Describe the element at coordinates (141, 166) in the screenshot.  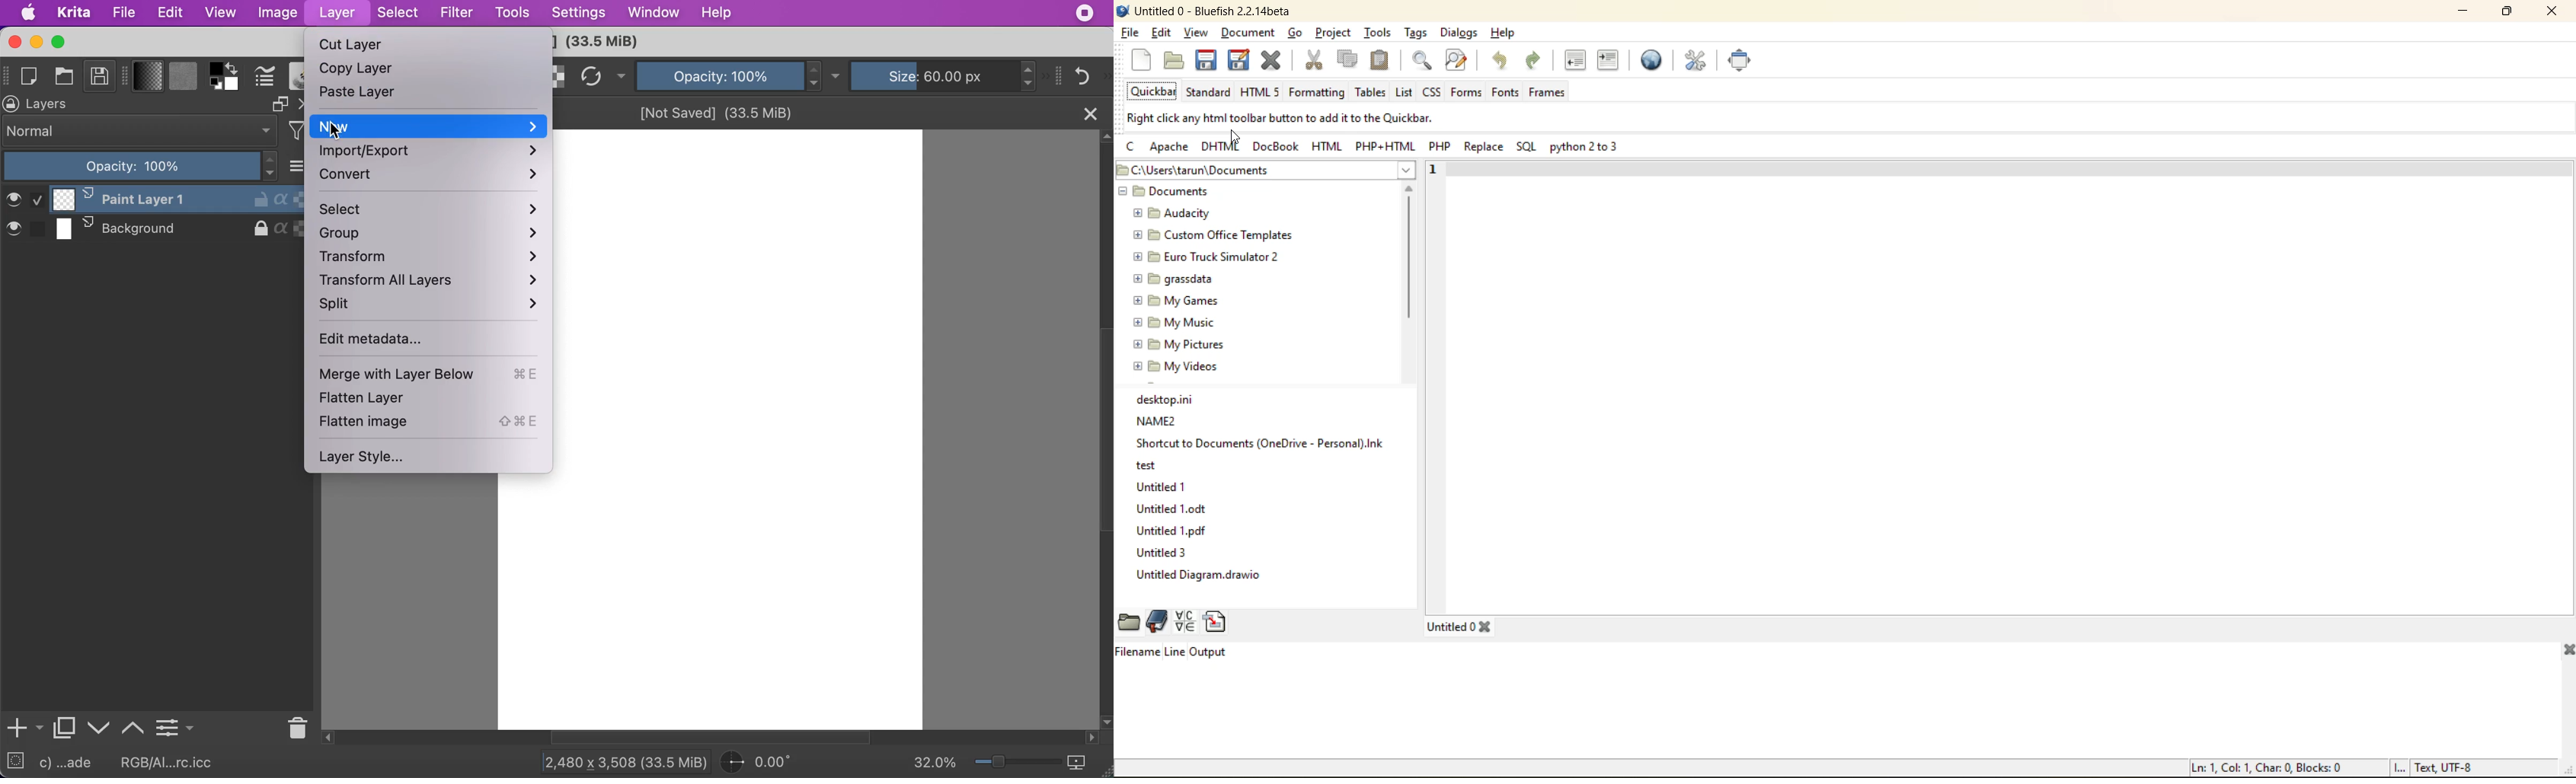
I see `opacity level` at that location.